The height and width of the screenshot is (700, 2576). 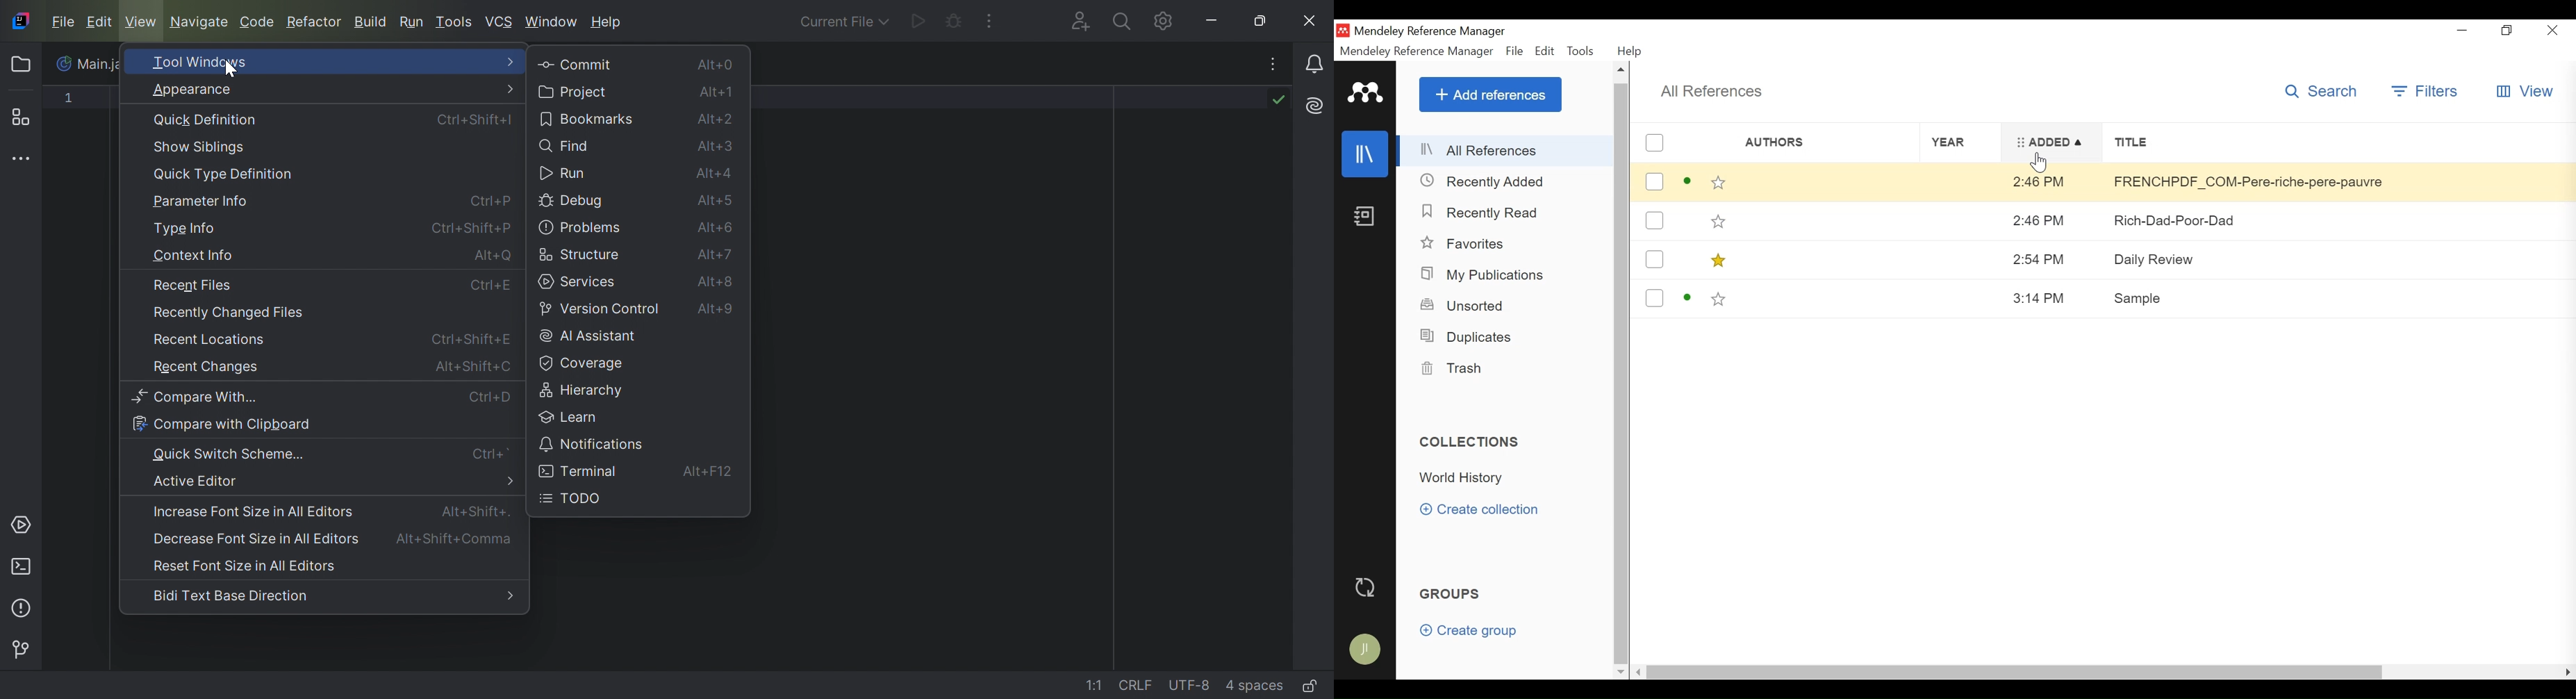 I want to click on Trash, so click(x=1457, y=368).